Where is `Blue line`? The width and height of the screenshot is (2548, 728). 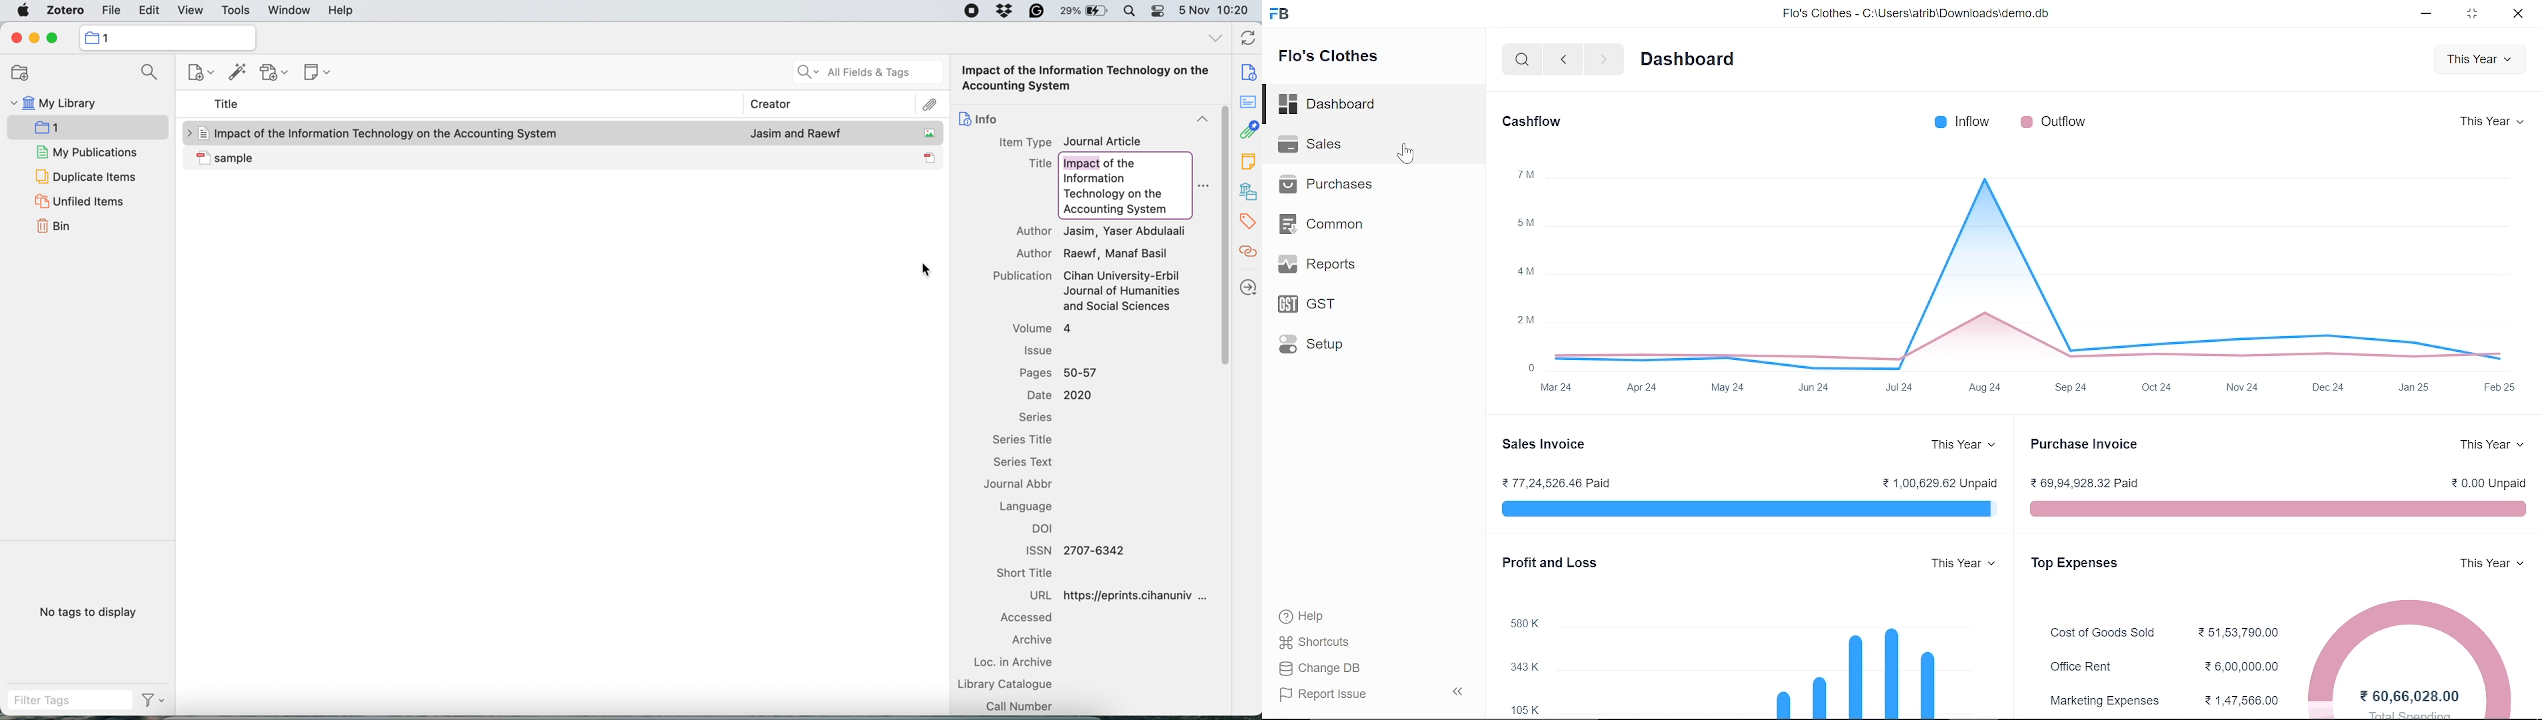
Blue line is located at coordinates (1745, 510).